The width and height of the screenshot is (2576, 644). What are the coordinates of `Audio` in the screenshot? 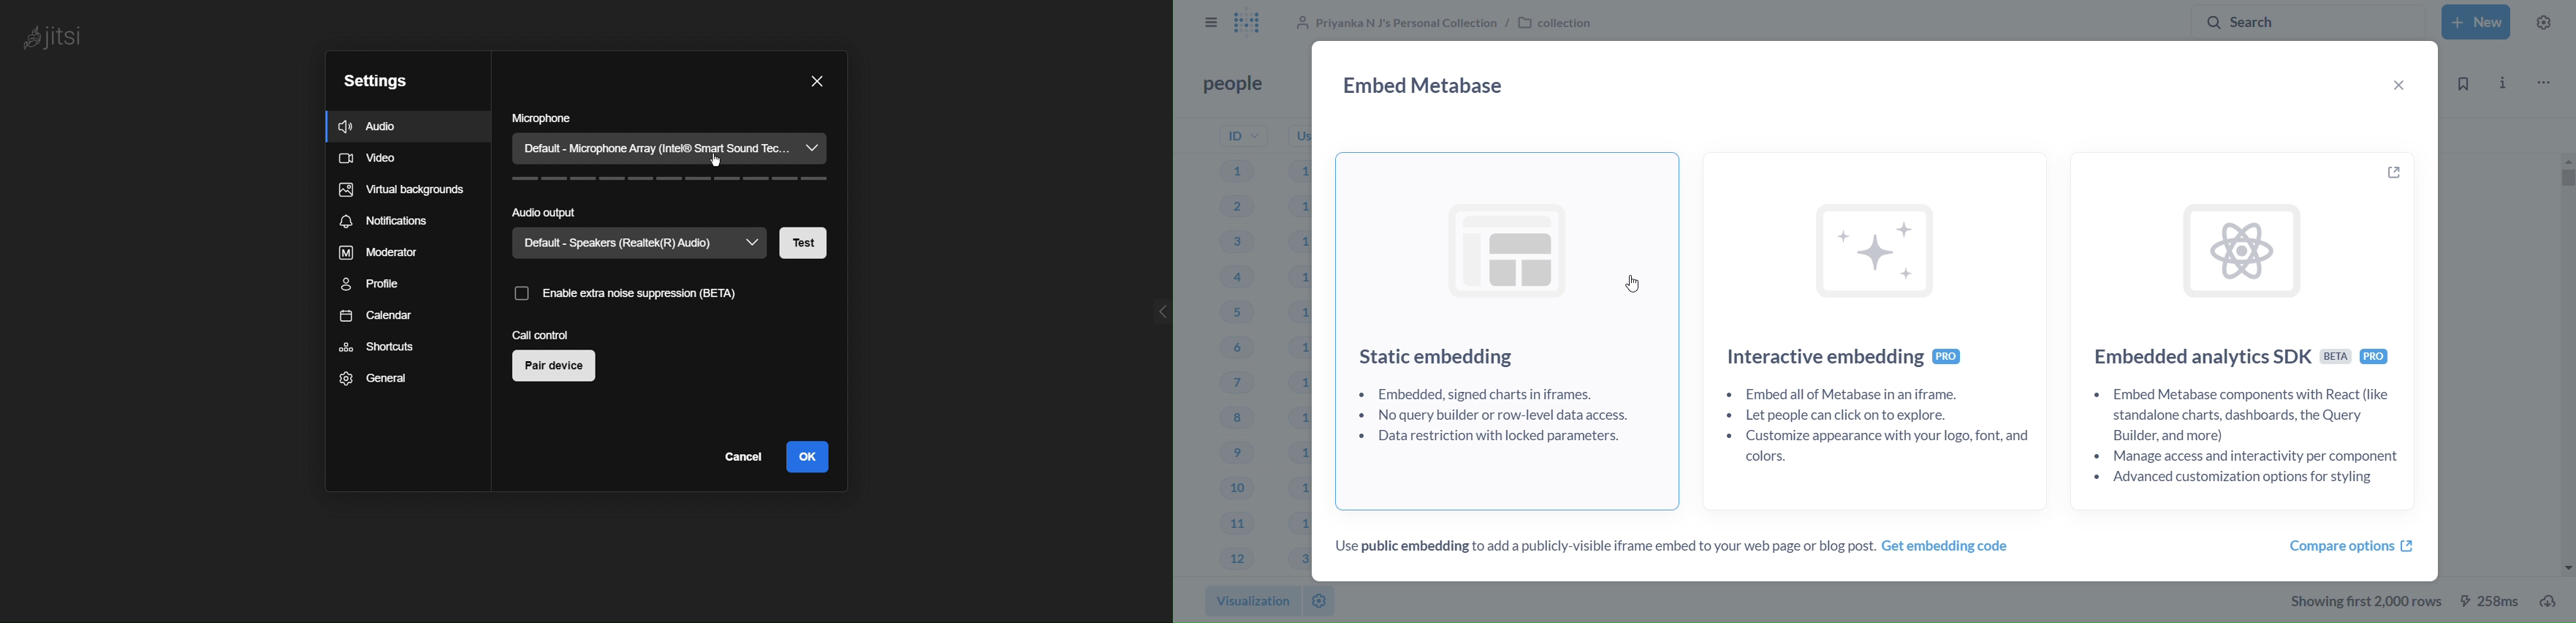 It's located at (375, 128).